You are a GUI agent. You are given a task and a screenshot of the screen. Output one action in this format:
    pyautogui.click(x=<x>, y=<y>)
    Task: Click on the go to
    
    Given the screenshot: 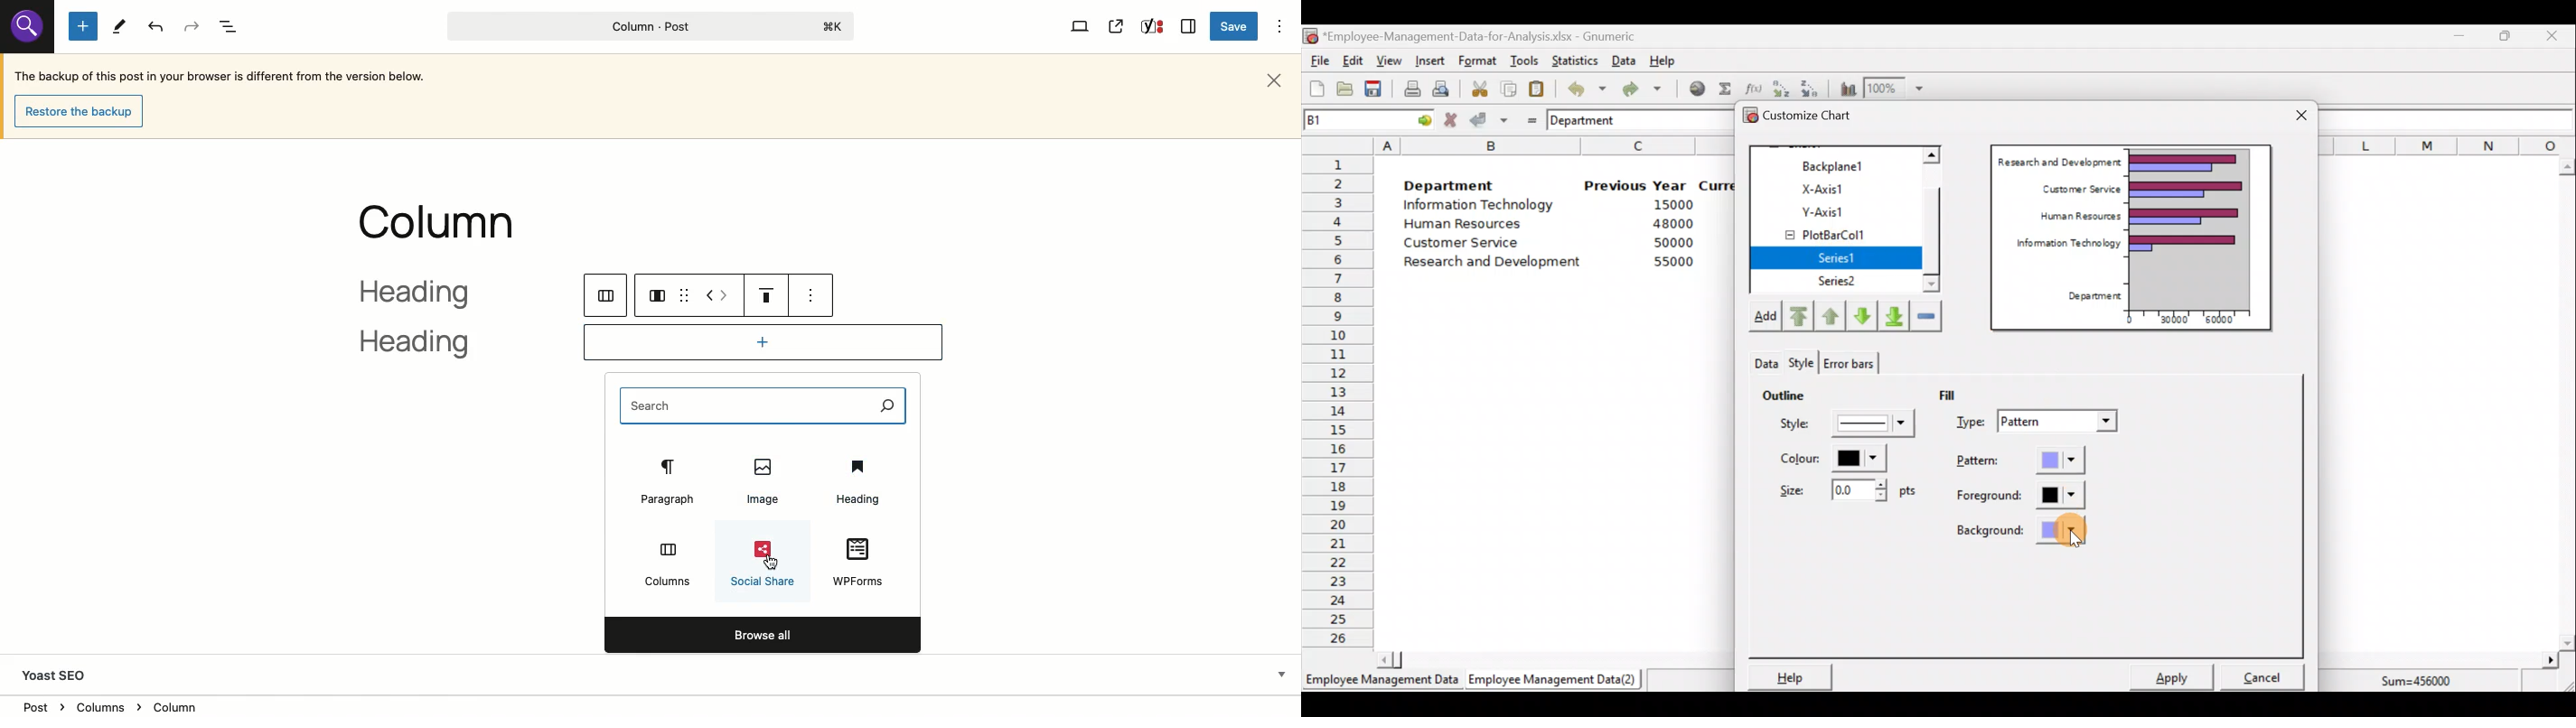 What is the action you would take?
    pyautogui.click(x=1419, y=118)
    